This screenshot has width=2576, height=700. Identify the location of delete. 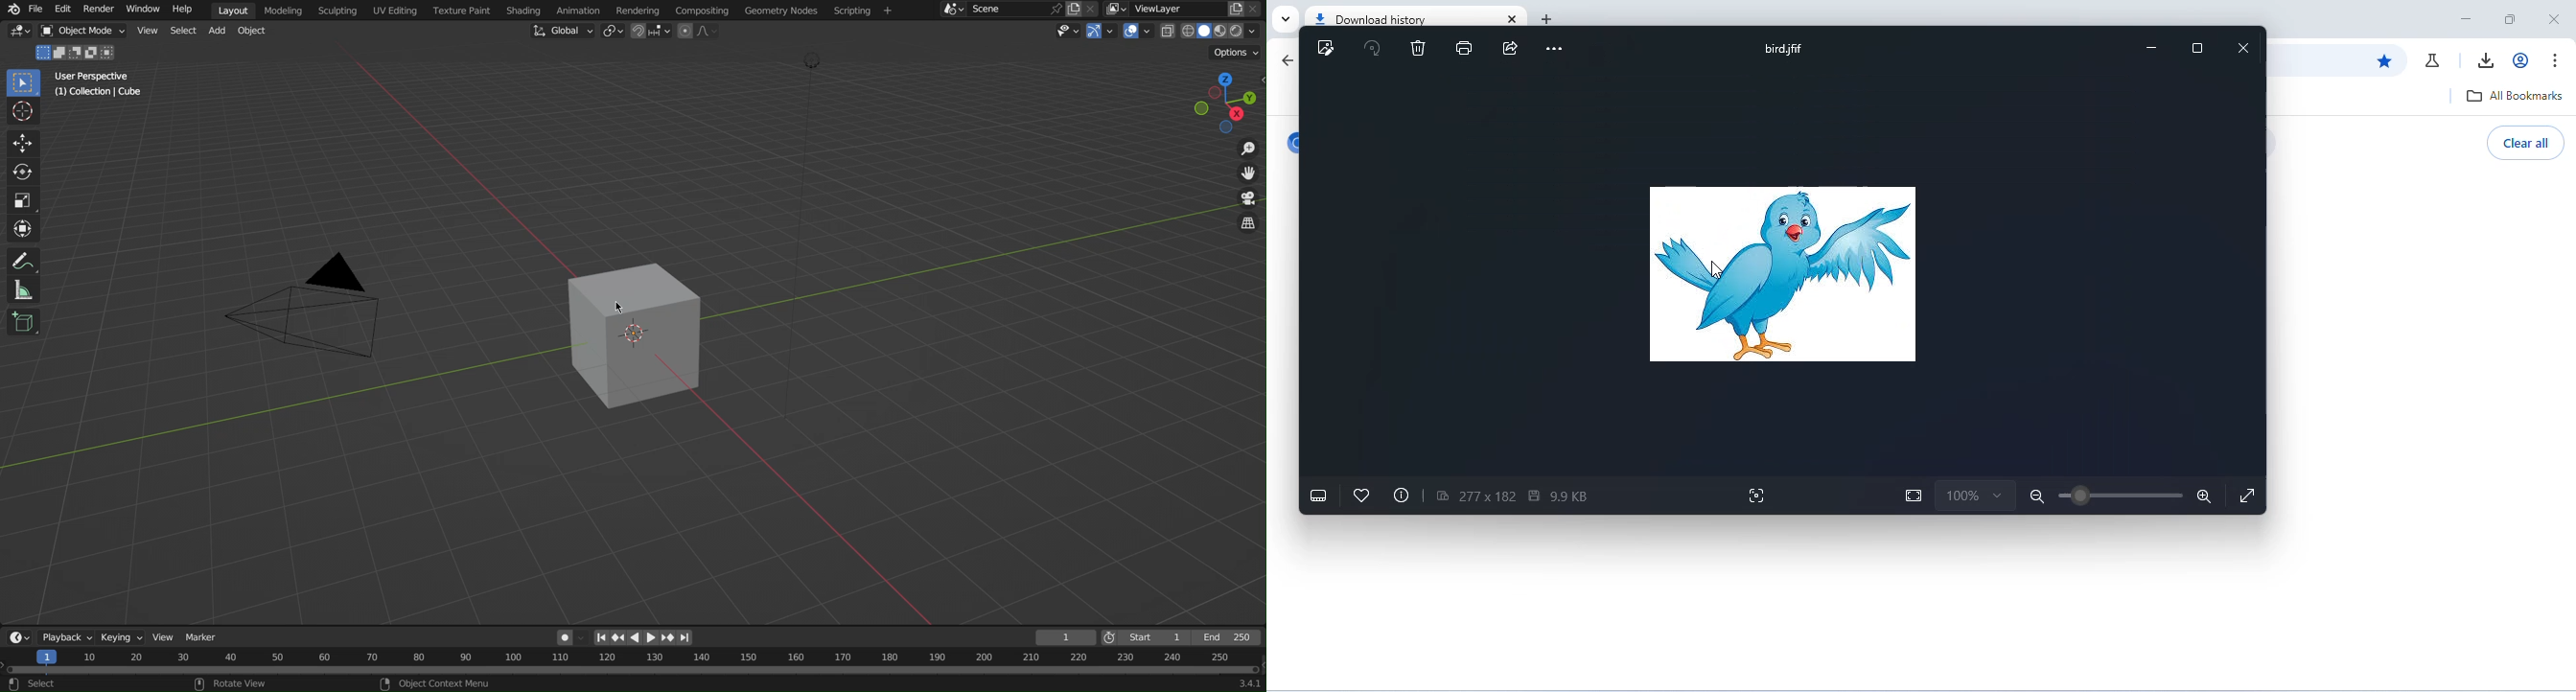
(1422, 50).